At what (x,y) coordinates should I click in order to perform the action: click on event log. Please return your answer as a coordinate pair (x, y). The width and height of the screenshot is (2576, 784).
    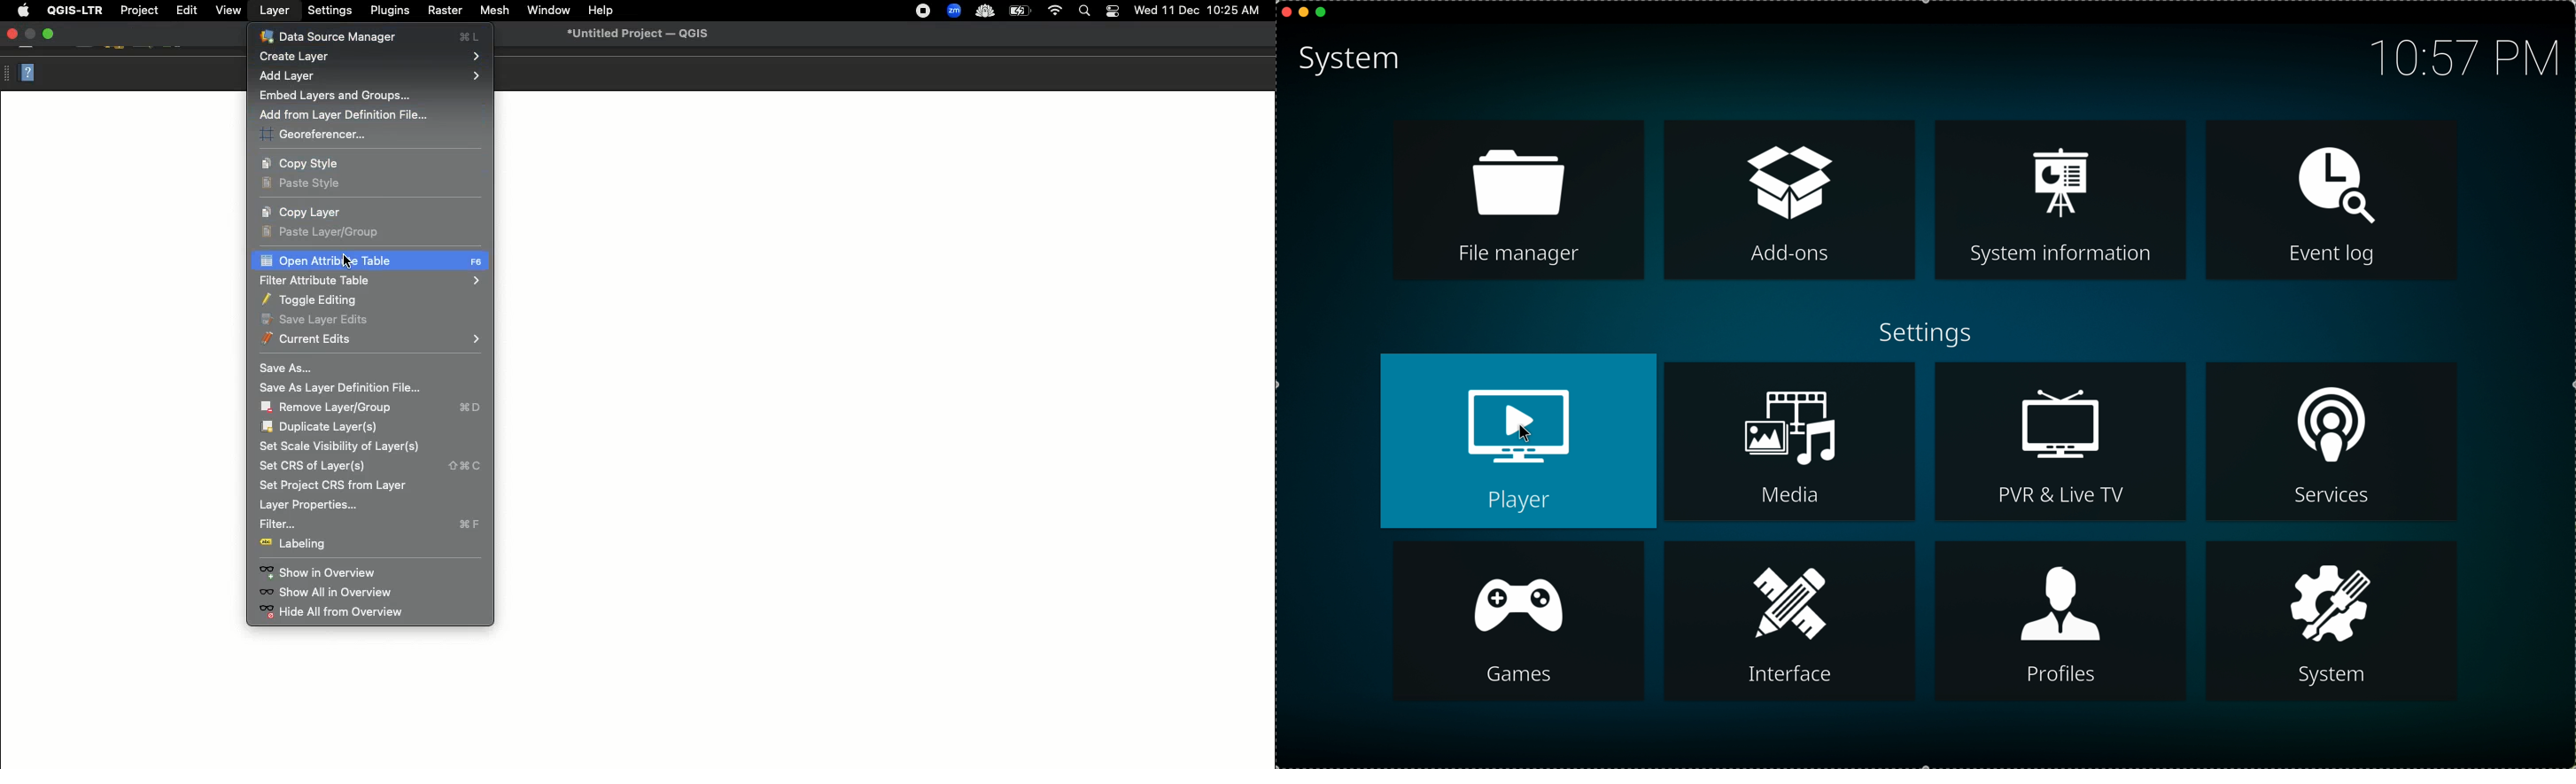
    Looking at the image, I should click on (2332, 202).